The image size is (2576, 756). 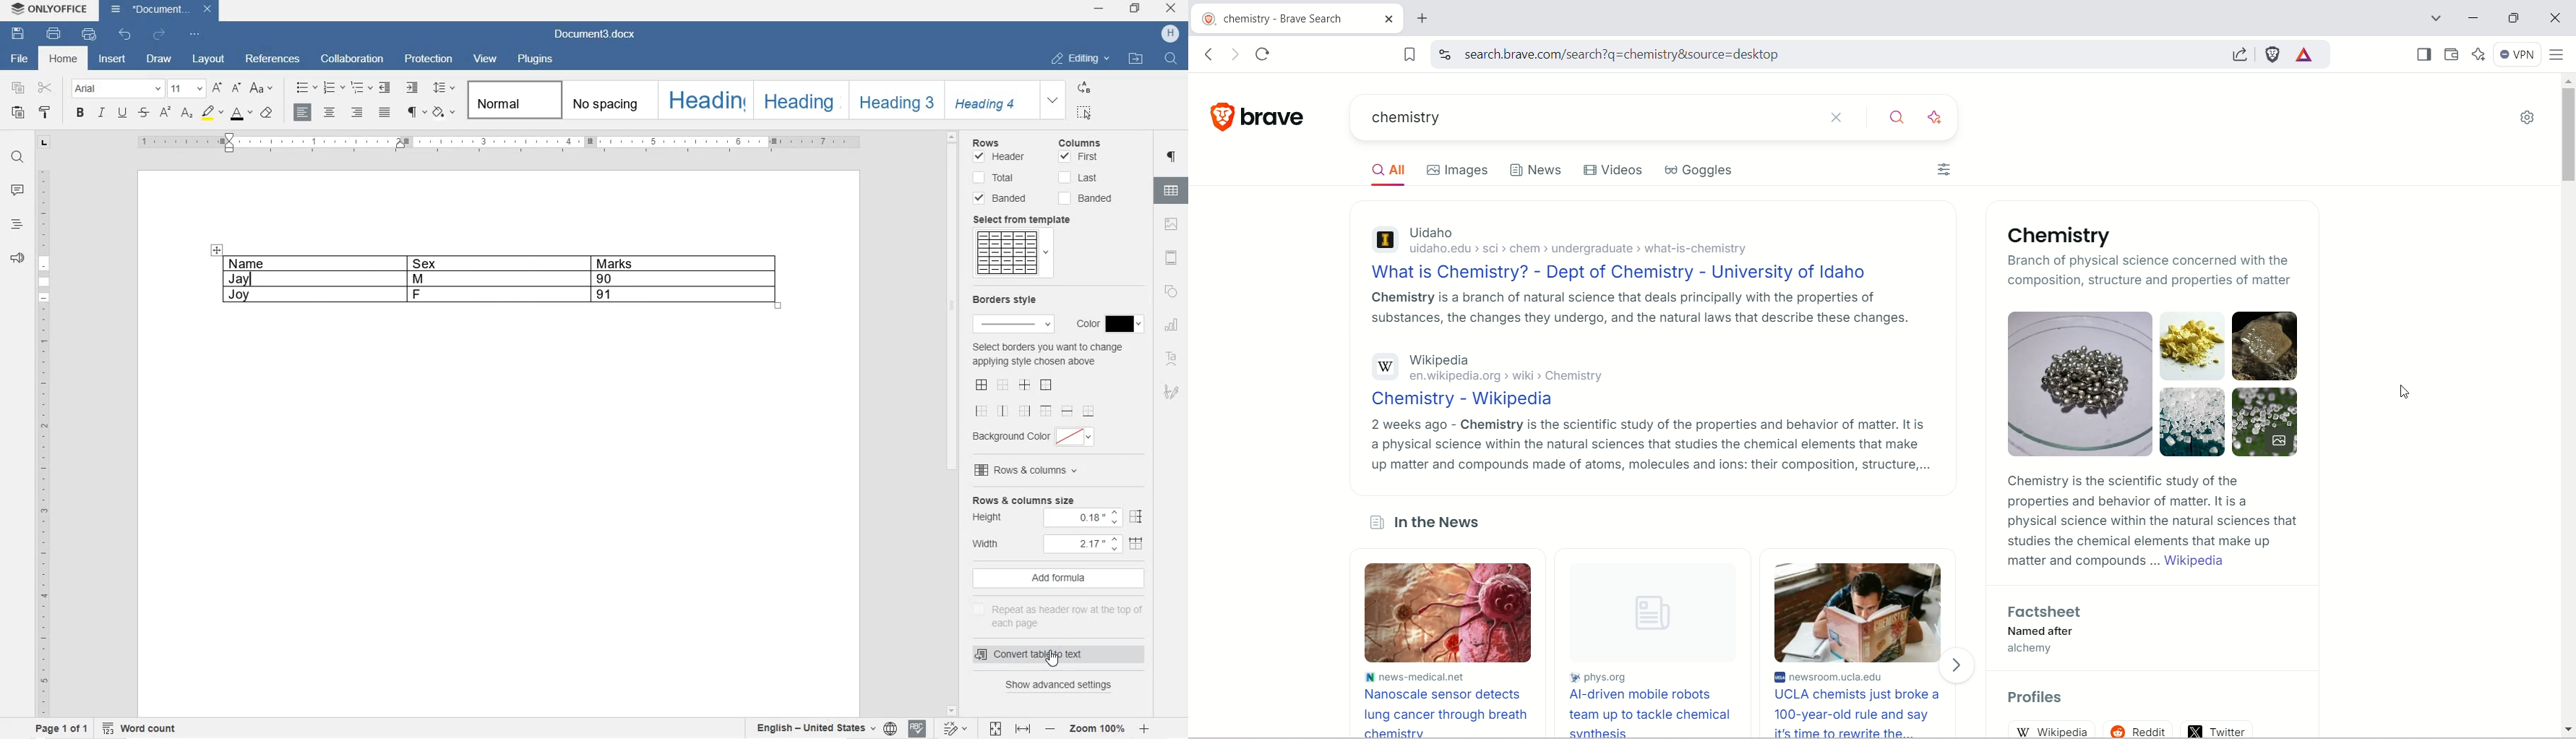 I want to click on IMAGE , so click(x=1170, y=225).